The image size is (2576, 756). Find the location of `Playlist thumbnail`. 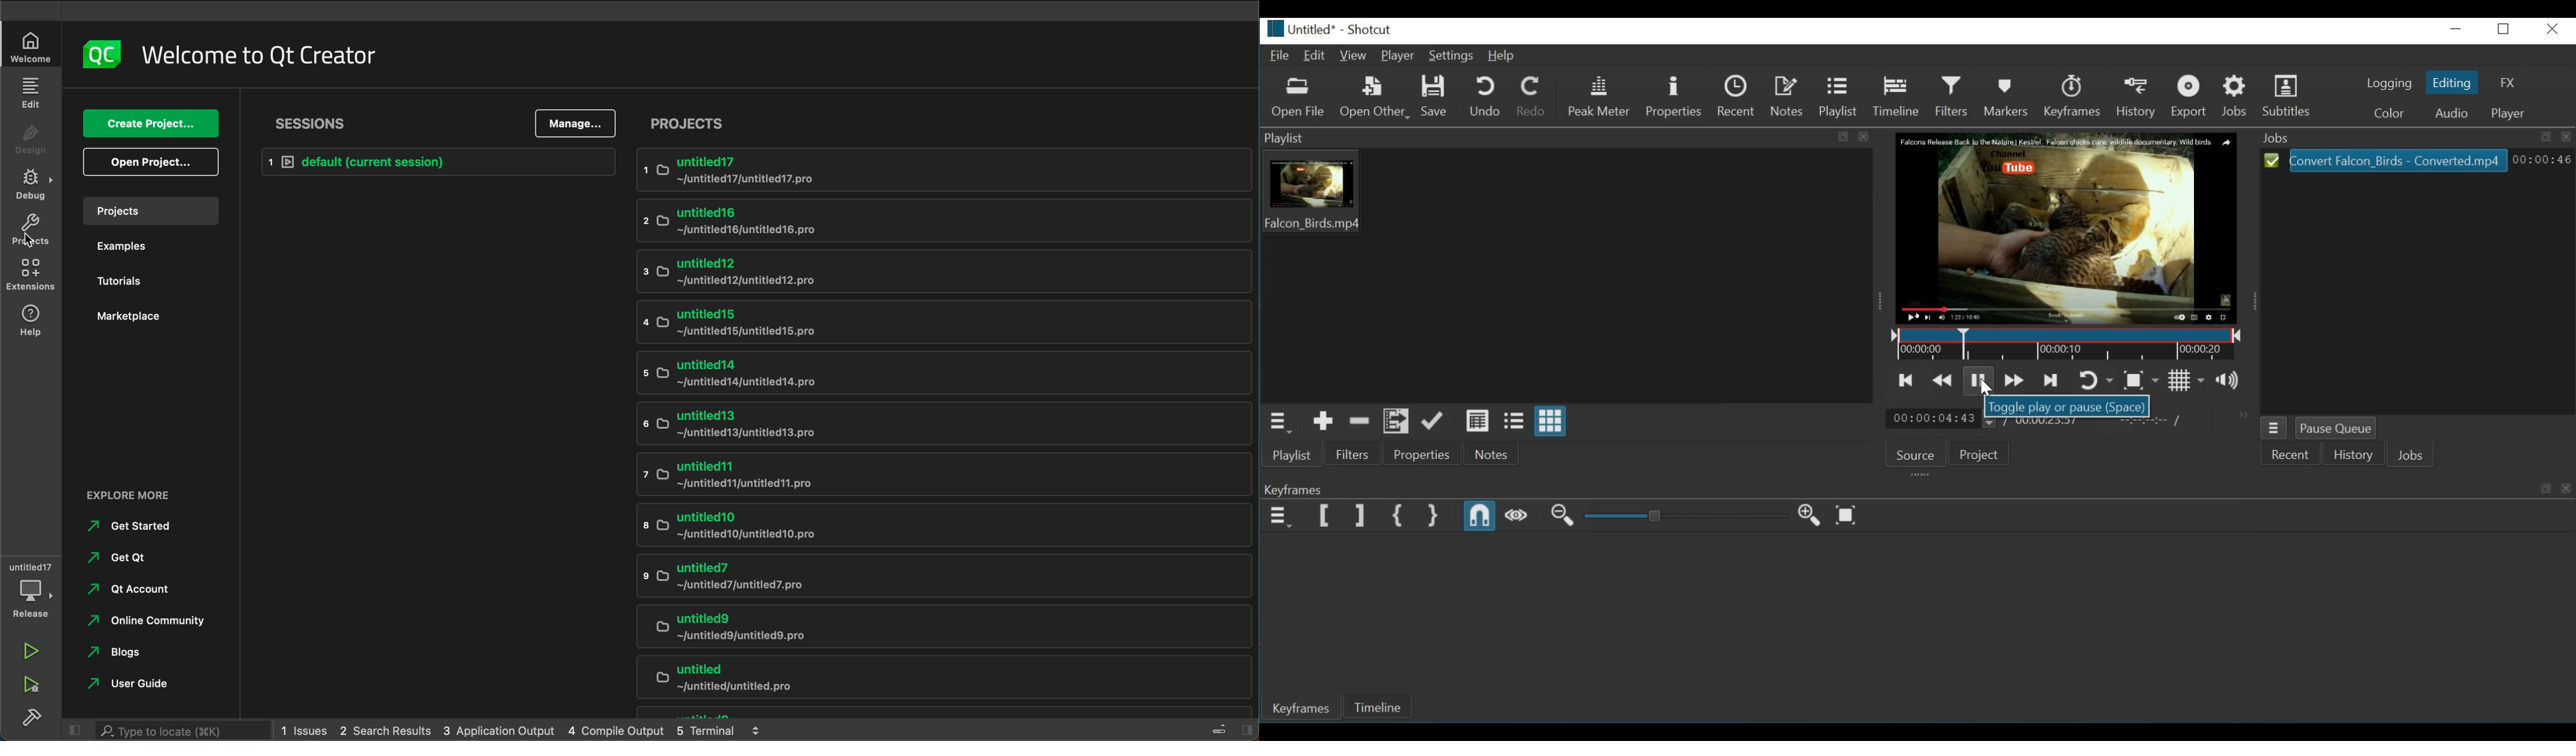

Playlist thumbnail is located at coordinates (1566, 277).